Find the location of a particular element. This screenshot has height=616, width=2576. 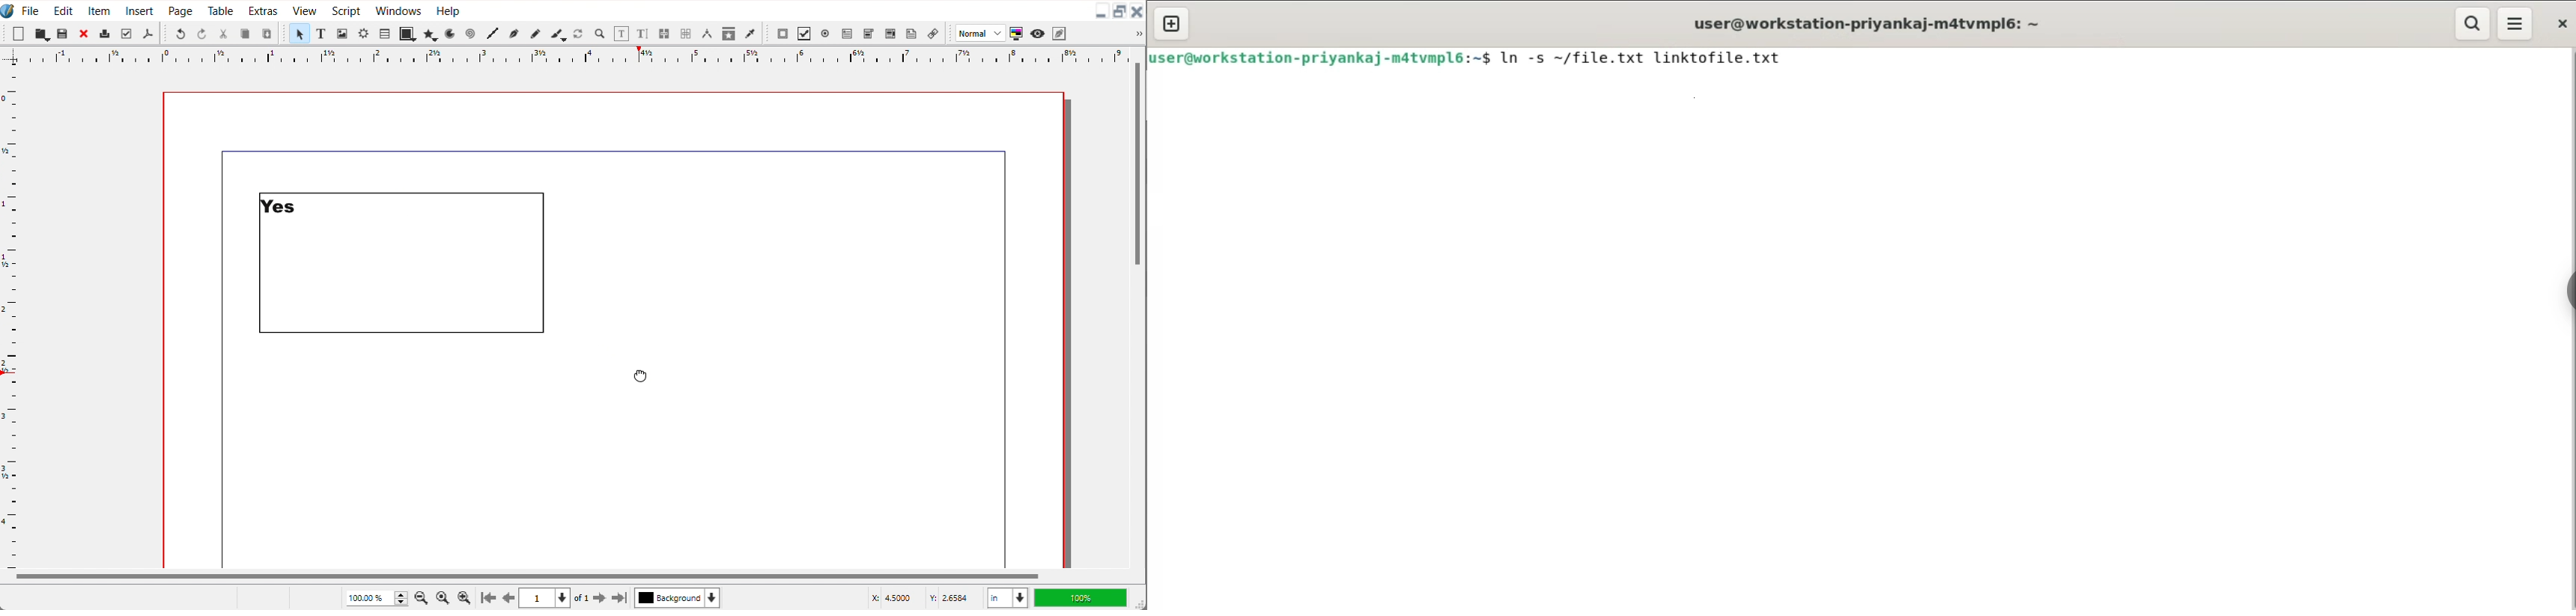

Arc is located at coordinates (451, 33).